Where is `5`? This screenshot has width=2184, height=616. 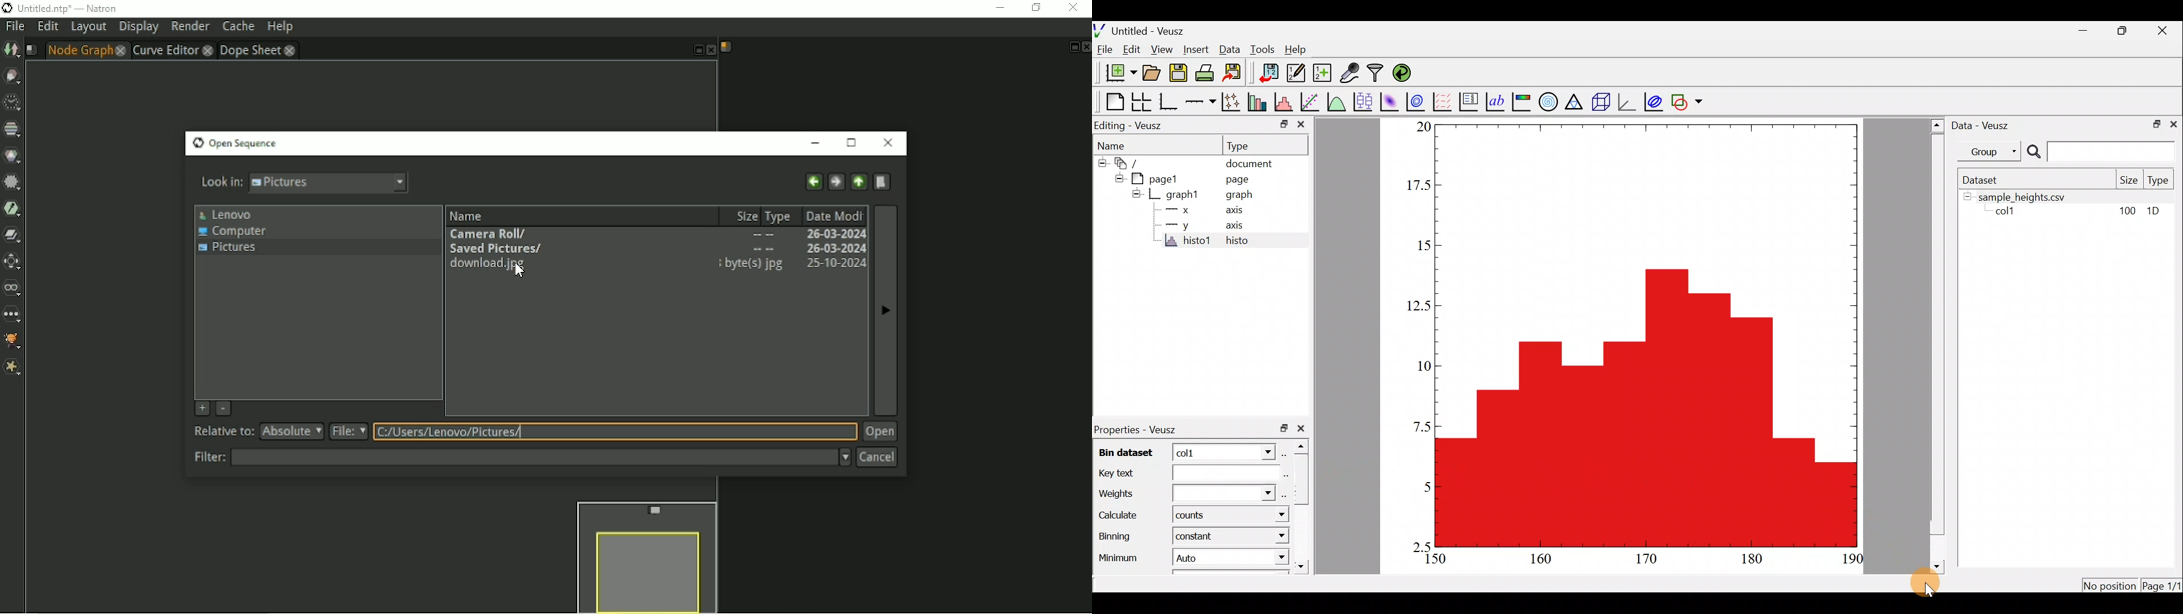
5 is located at coordinates (1417, 486).